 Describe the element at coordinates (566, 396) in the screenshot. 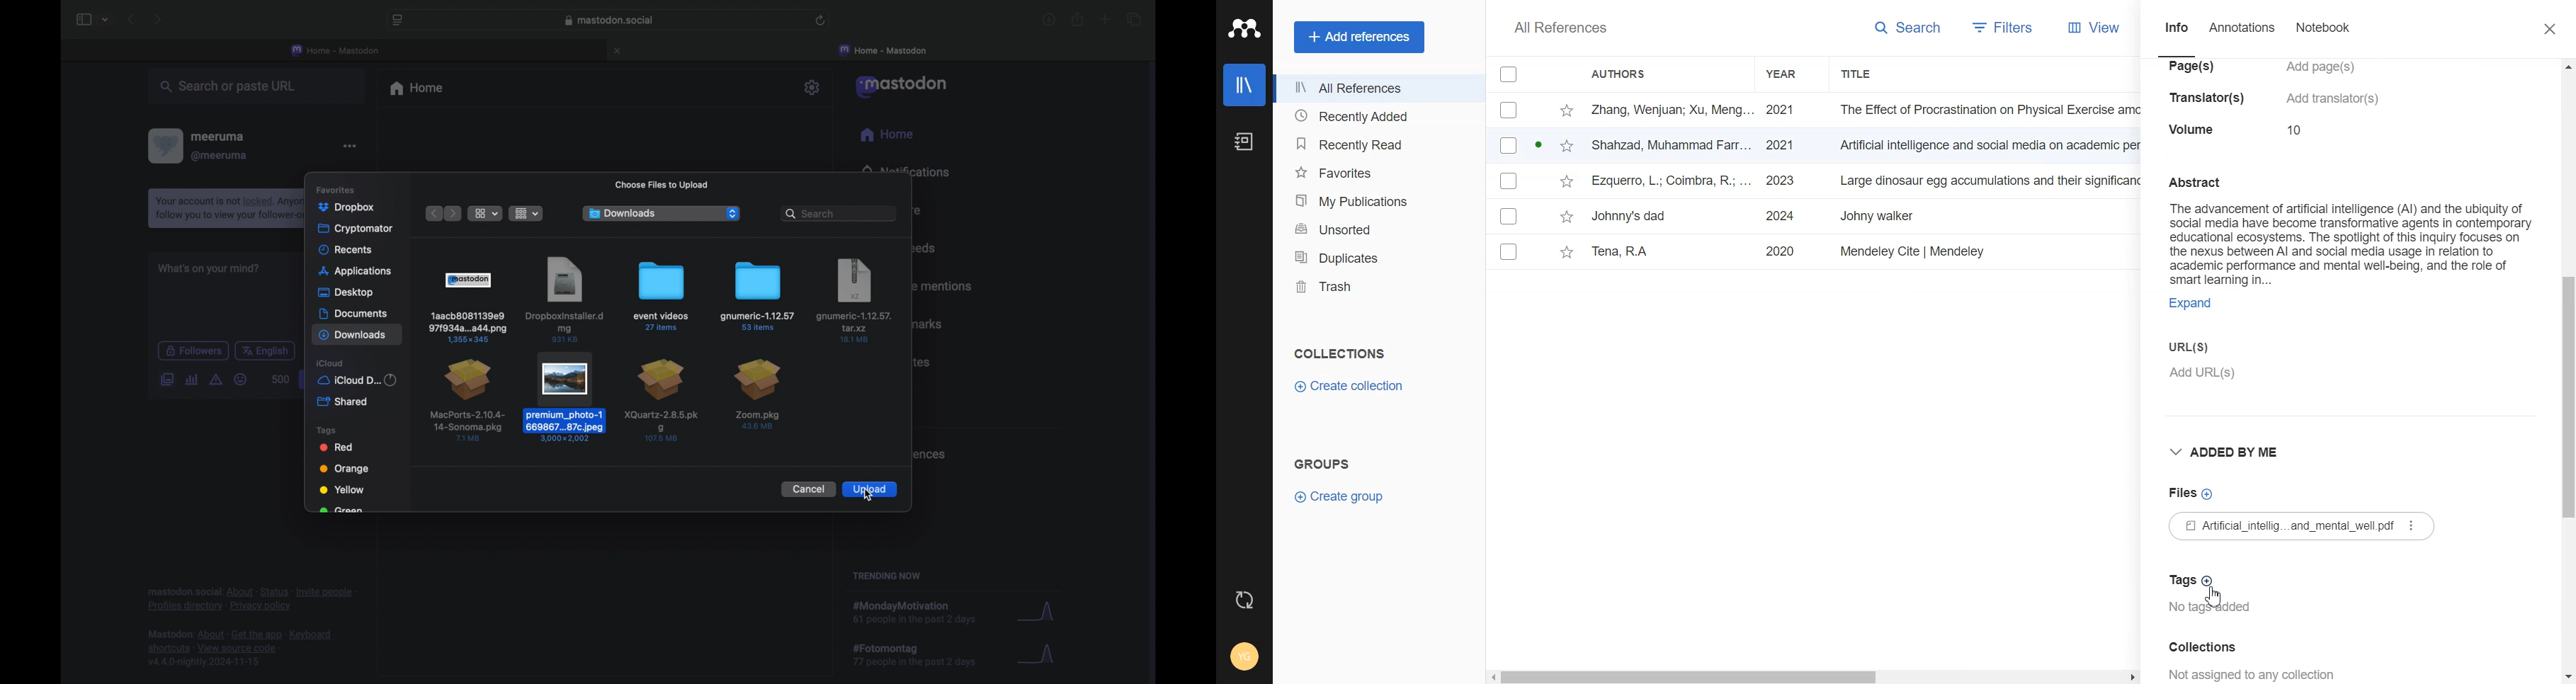

I see `selected file` at that location.